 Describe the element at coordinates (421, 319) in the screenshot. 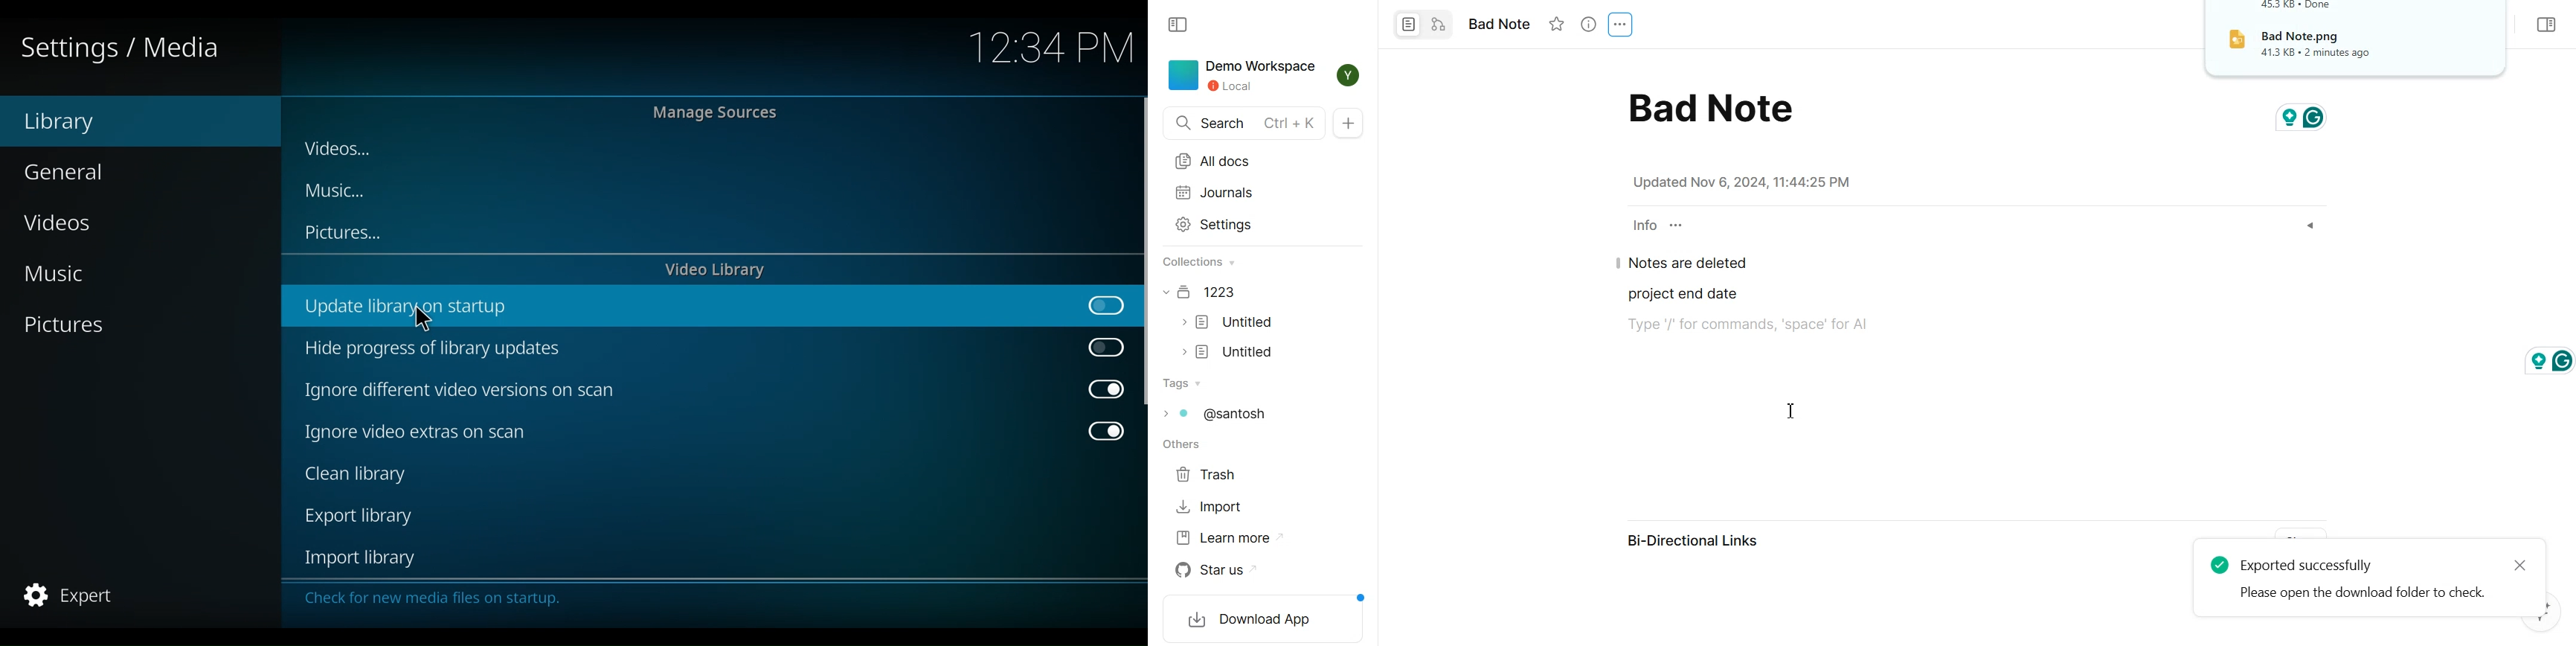

I see `Cursor` at that location.